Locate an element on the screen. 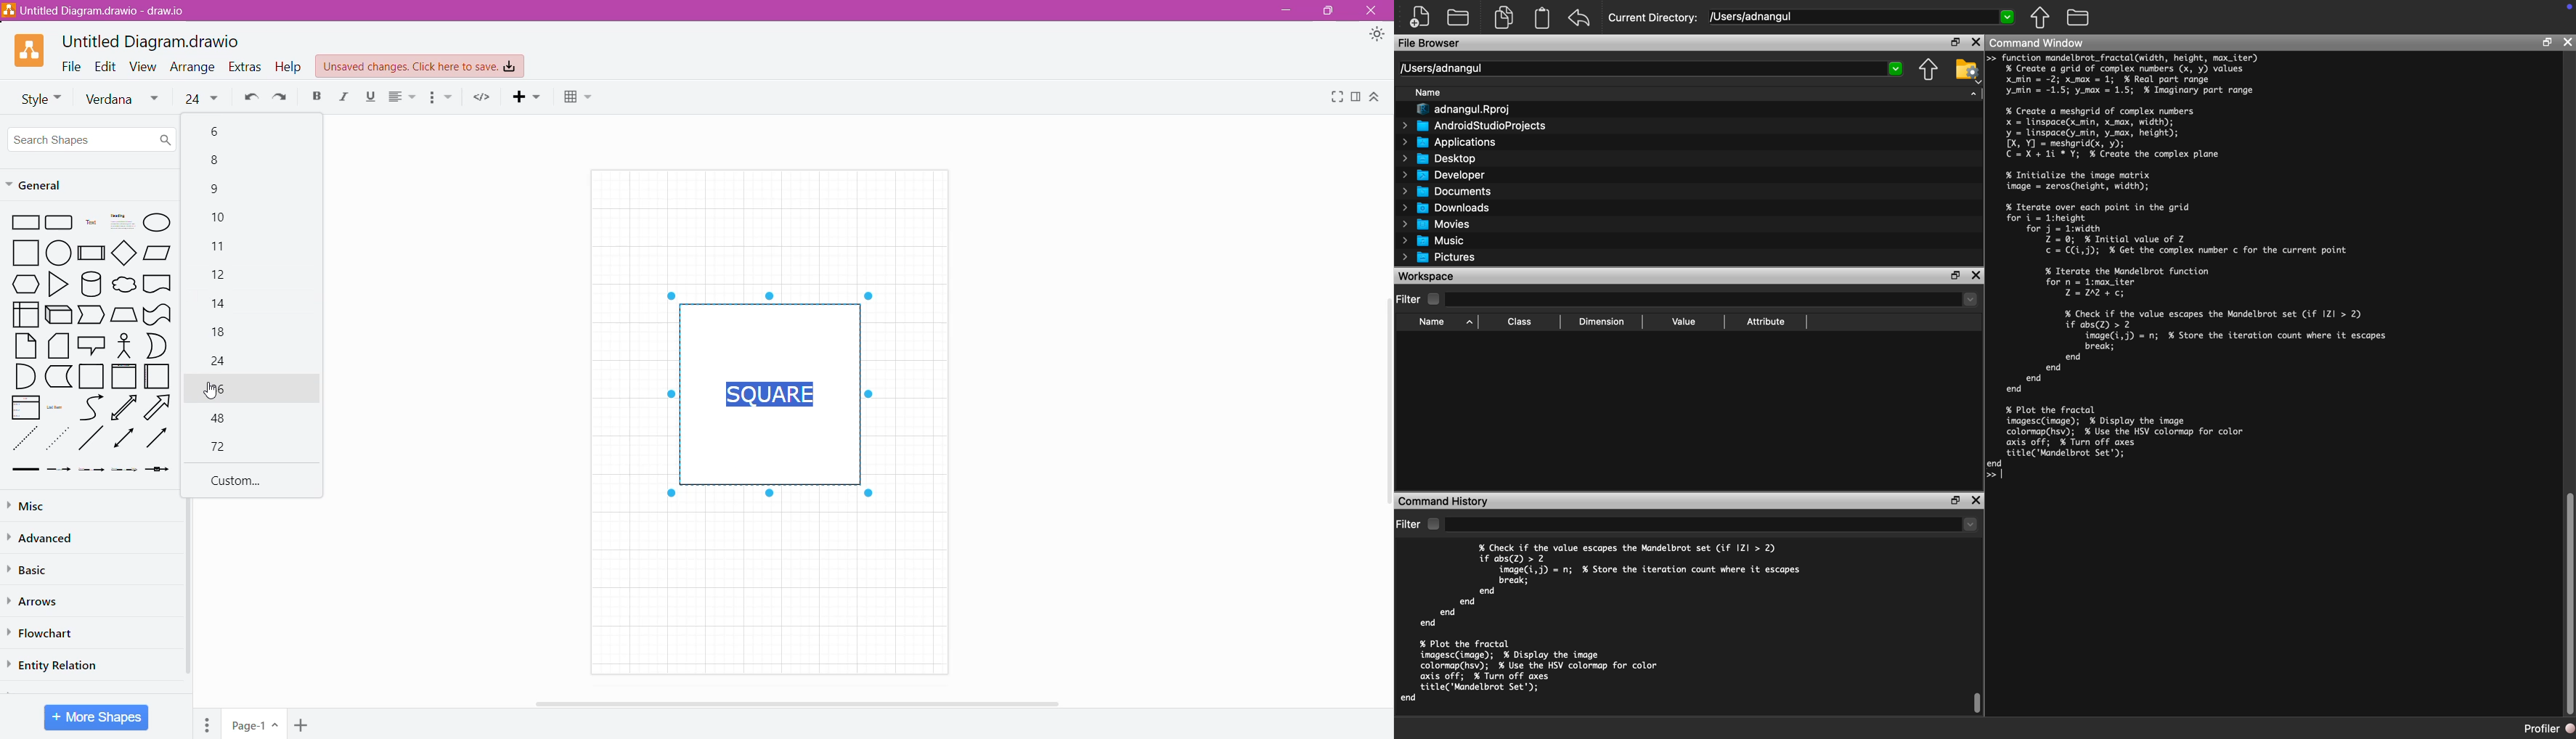  Arrange is located at coordinates (194, 68).